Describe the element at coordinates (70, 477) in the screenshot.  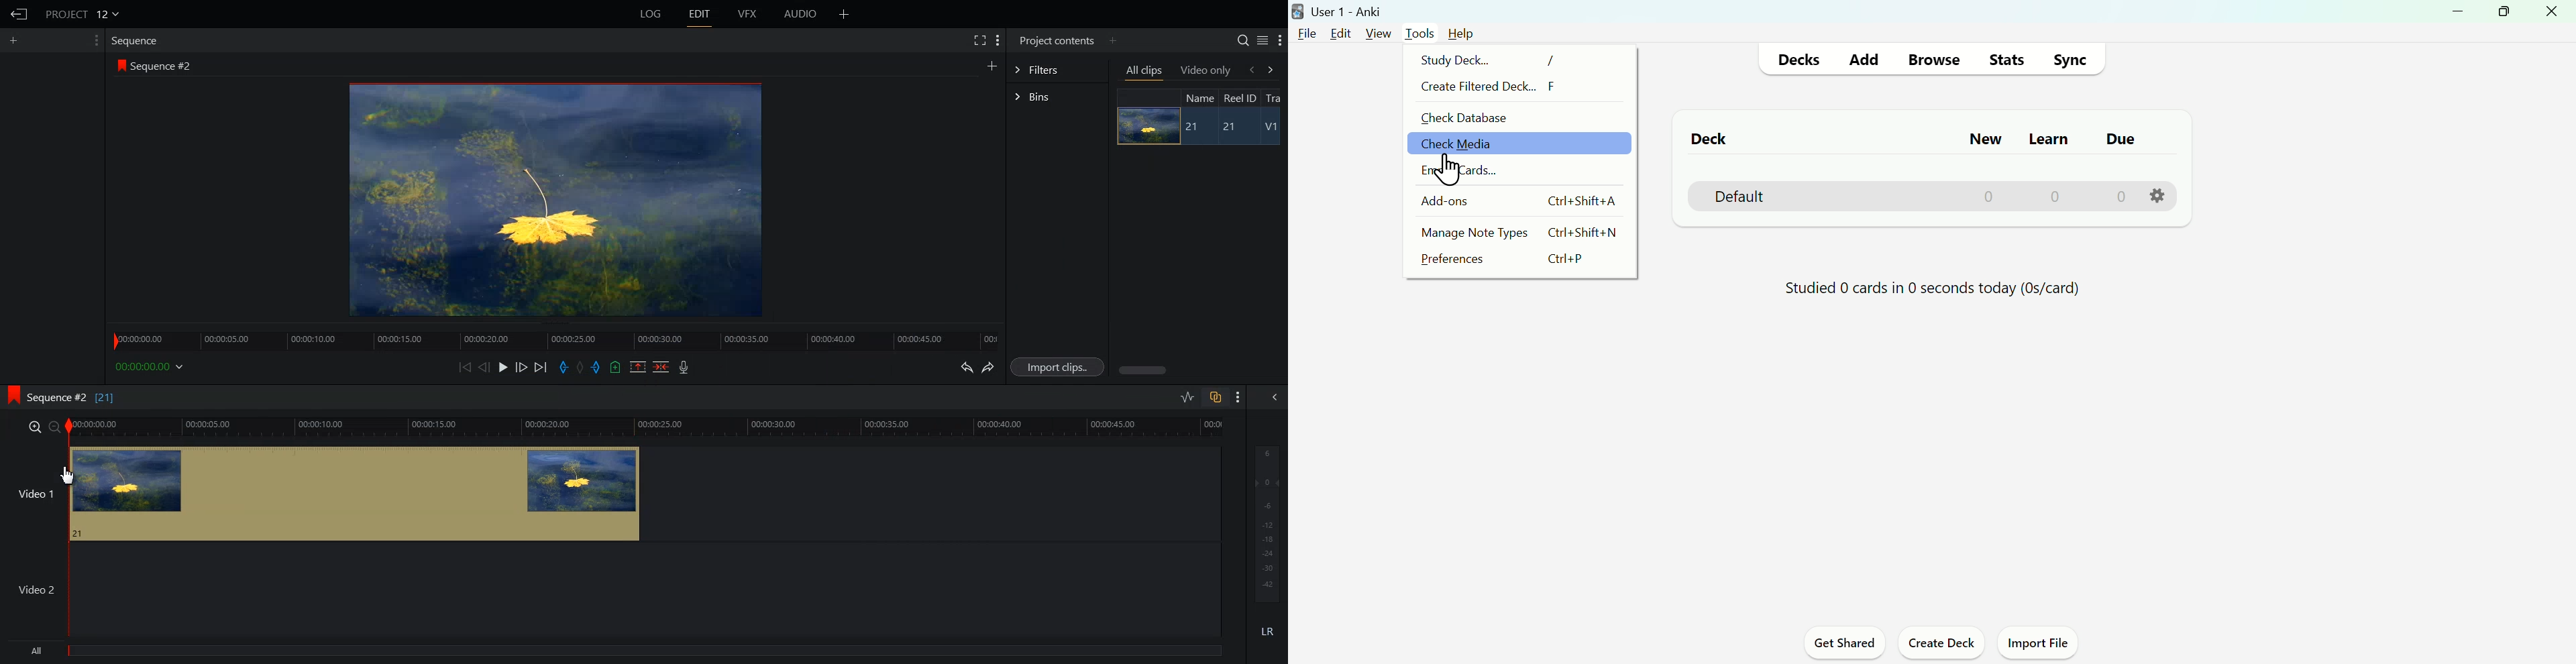
I see `Cursor` at that location.